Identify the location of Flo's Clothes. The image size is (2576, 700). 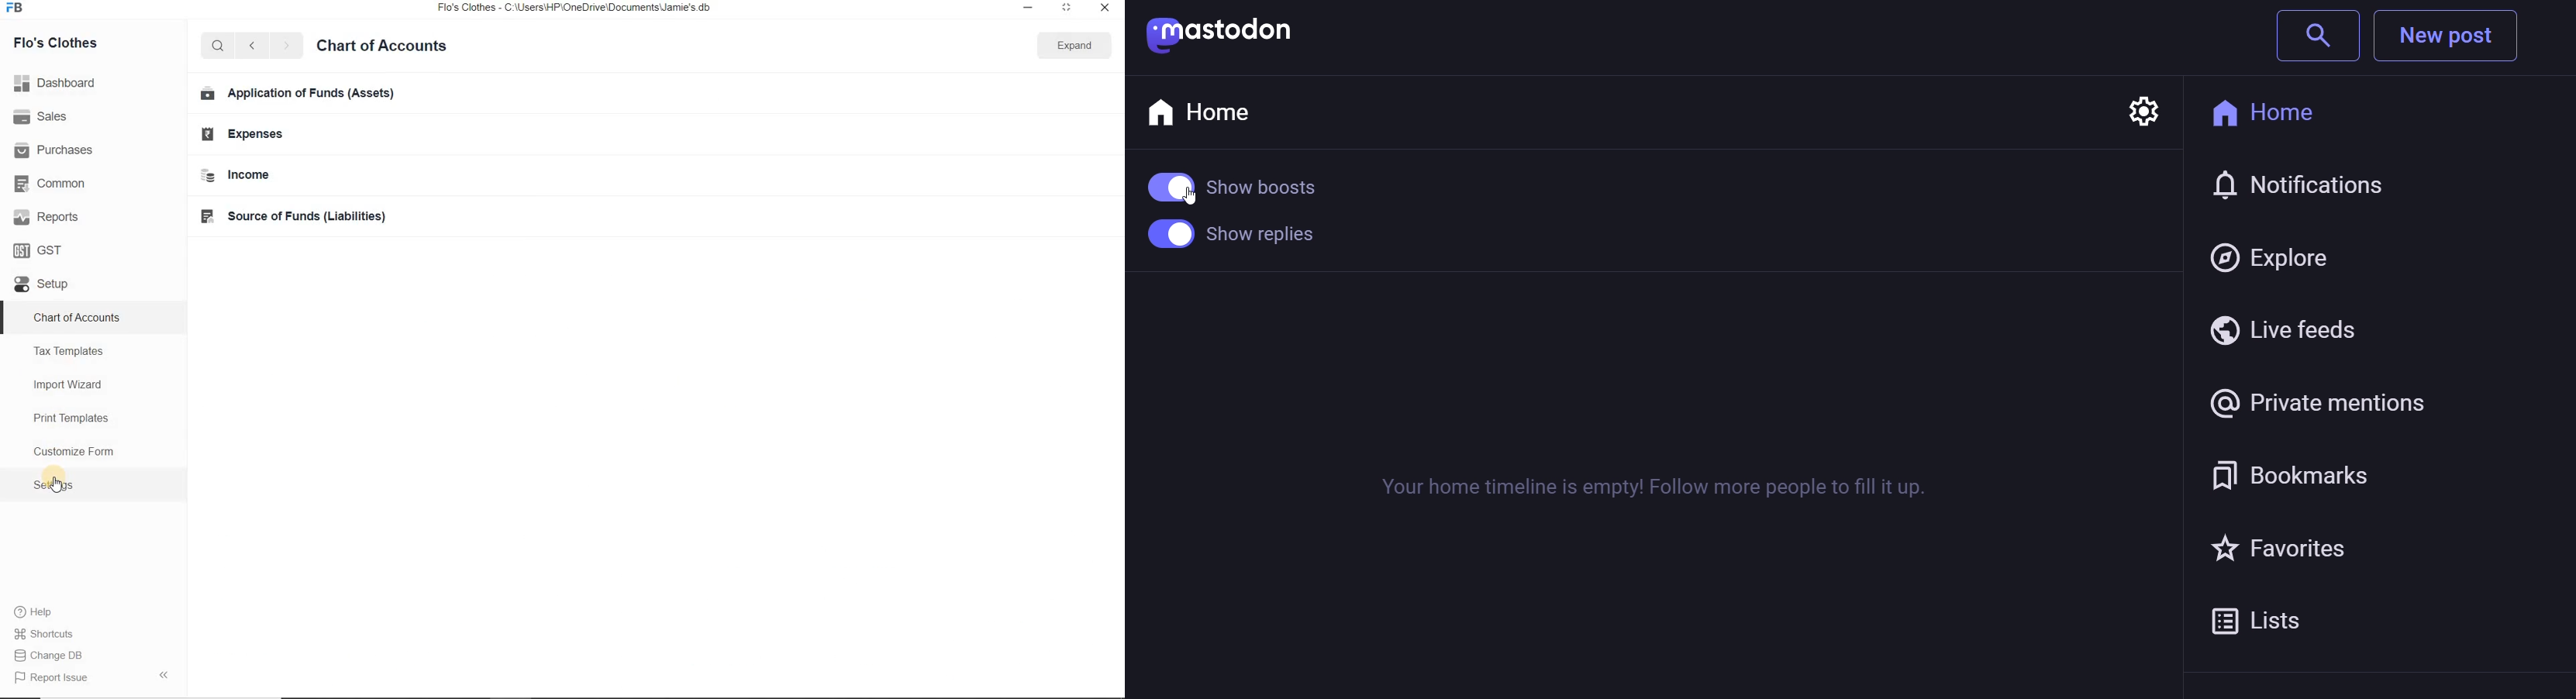
(54, 44).